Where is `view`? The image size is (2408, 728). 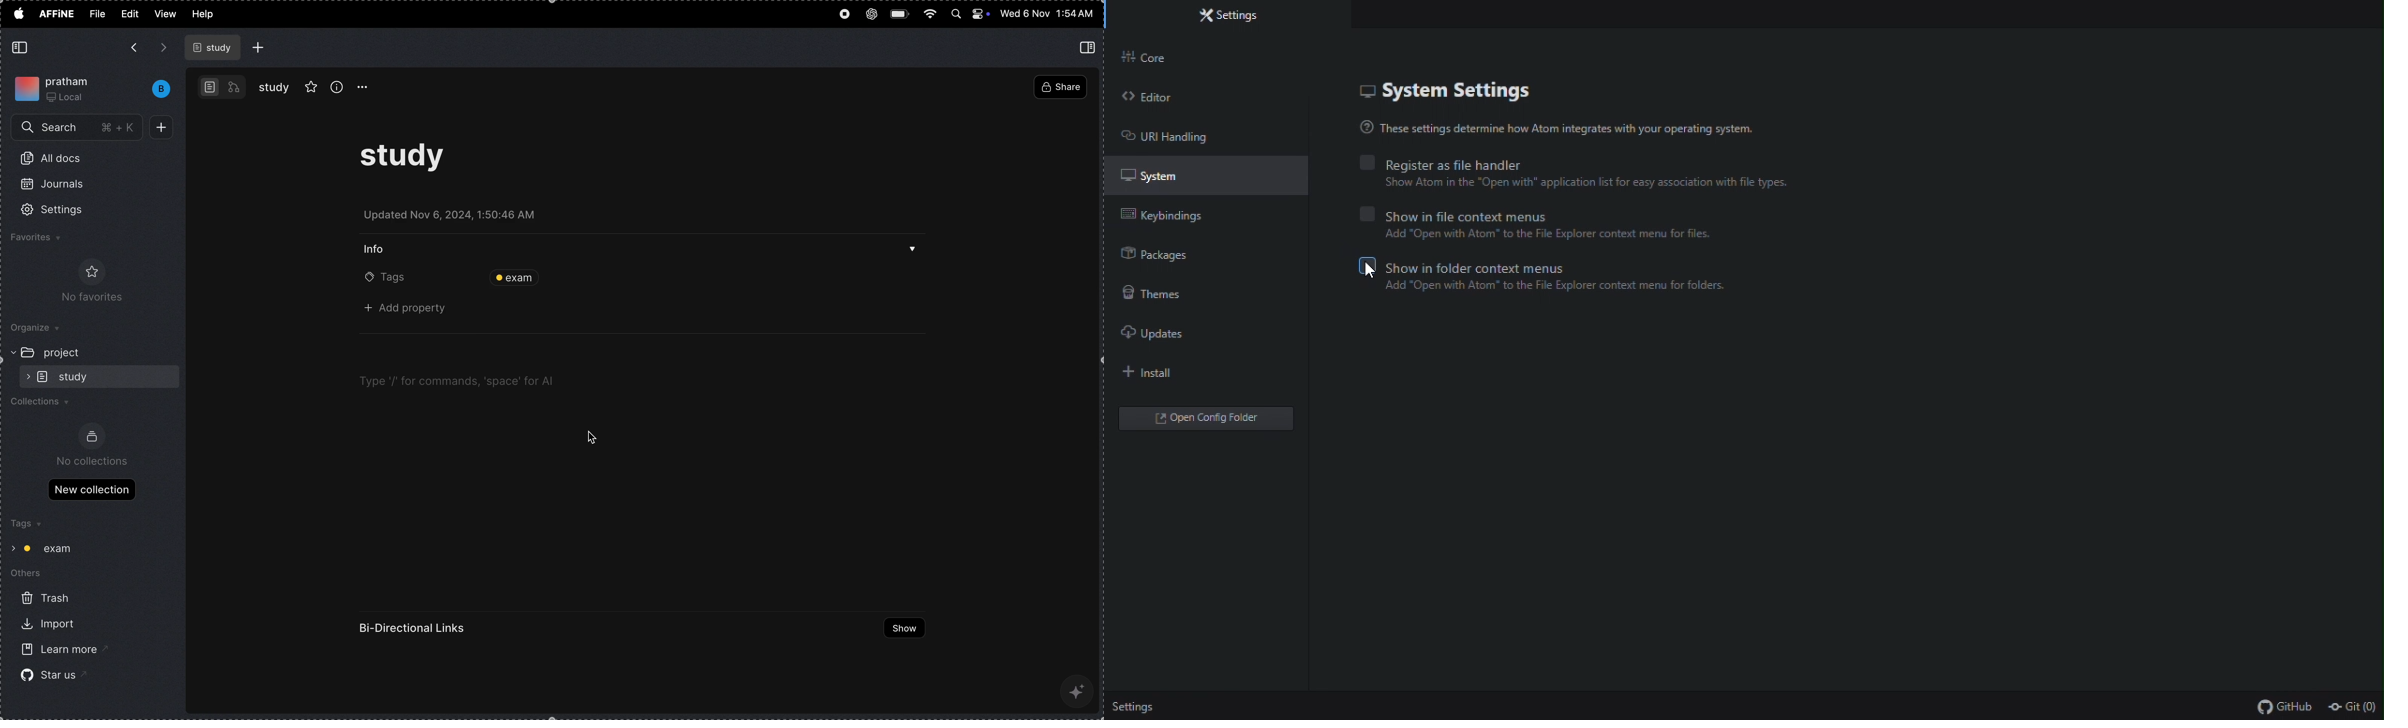 view is located at coordinates (165, 14).